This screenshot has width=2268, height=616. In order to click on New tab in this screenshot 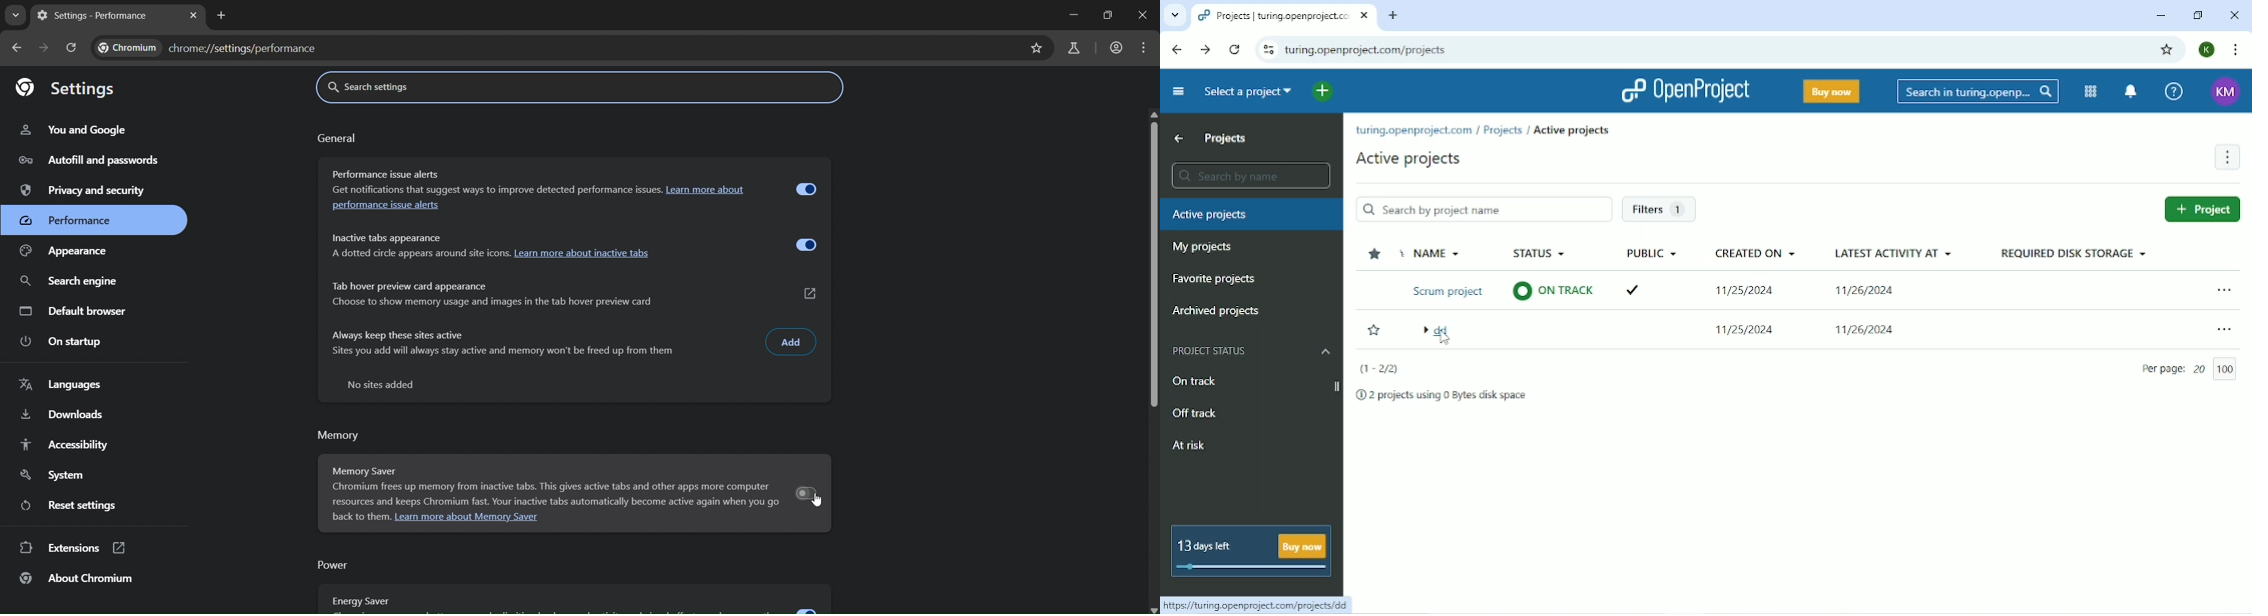, I will do `click(1395, 16)`.